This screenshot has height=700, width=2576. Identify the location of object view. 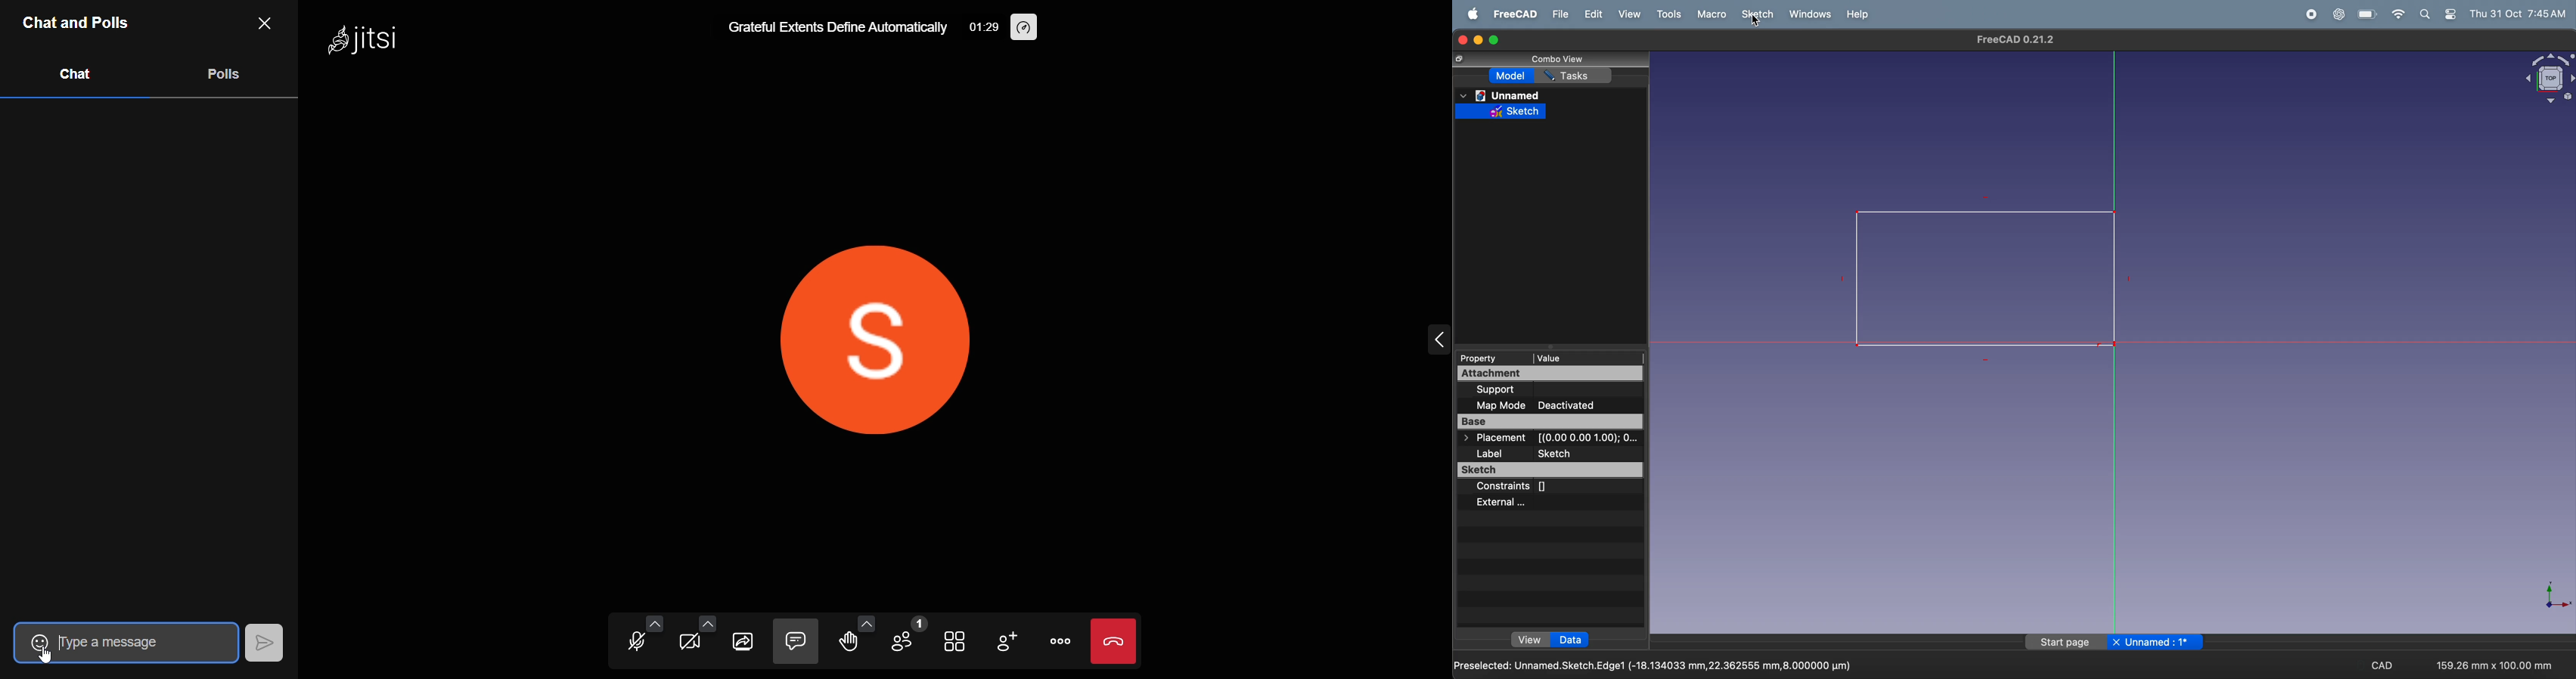
(2544, 80).